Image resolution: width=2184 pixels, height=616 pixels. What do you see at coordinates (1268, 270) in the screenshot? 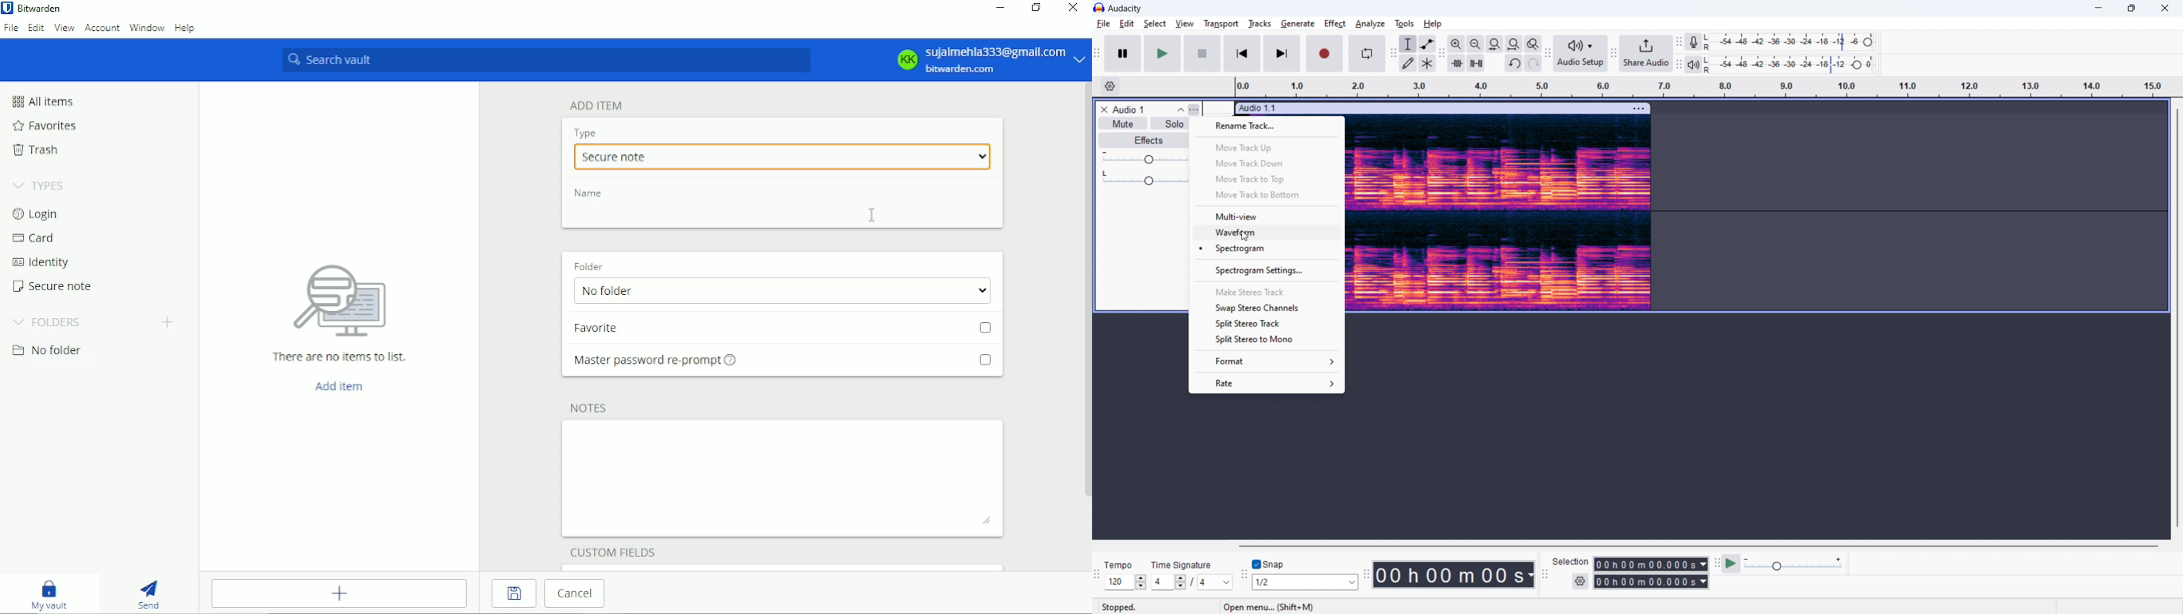
I see `spectogram settings` at bounding box center [1268, 270].